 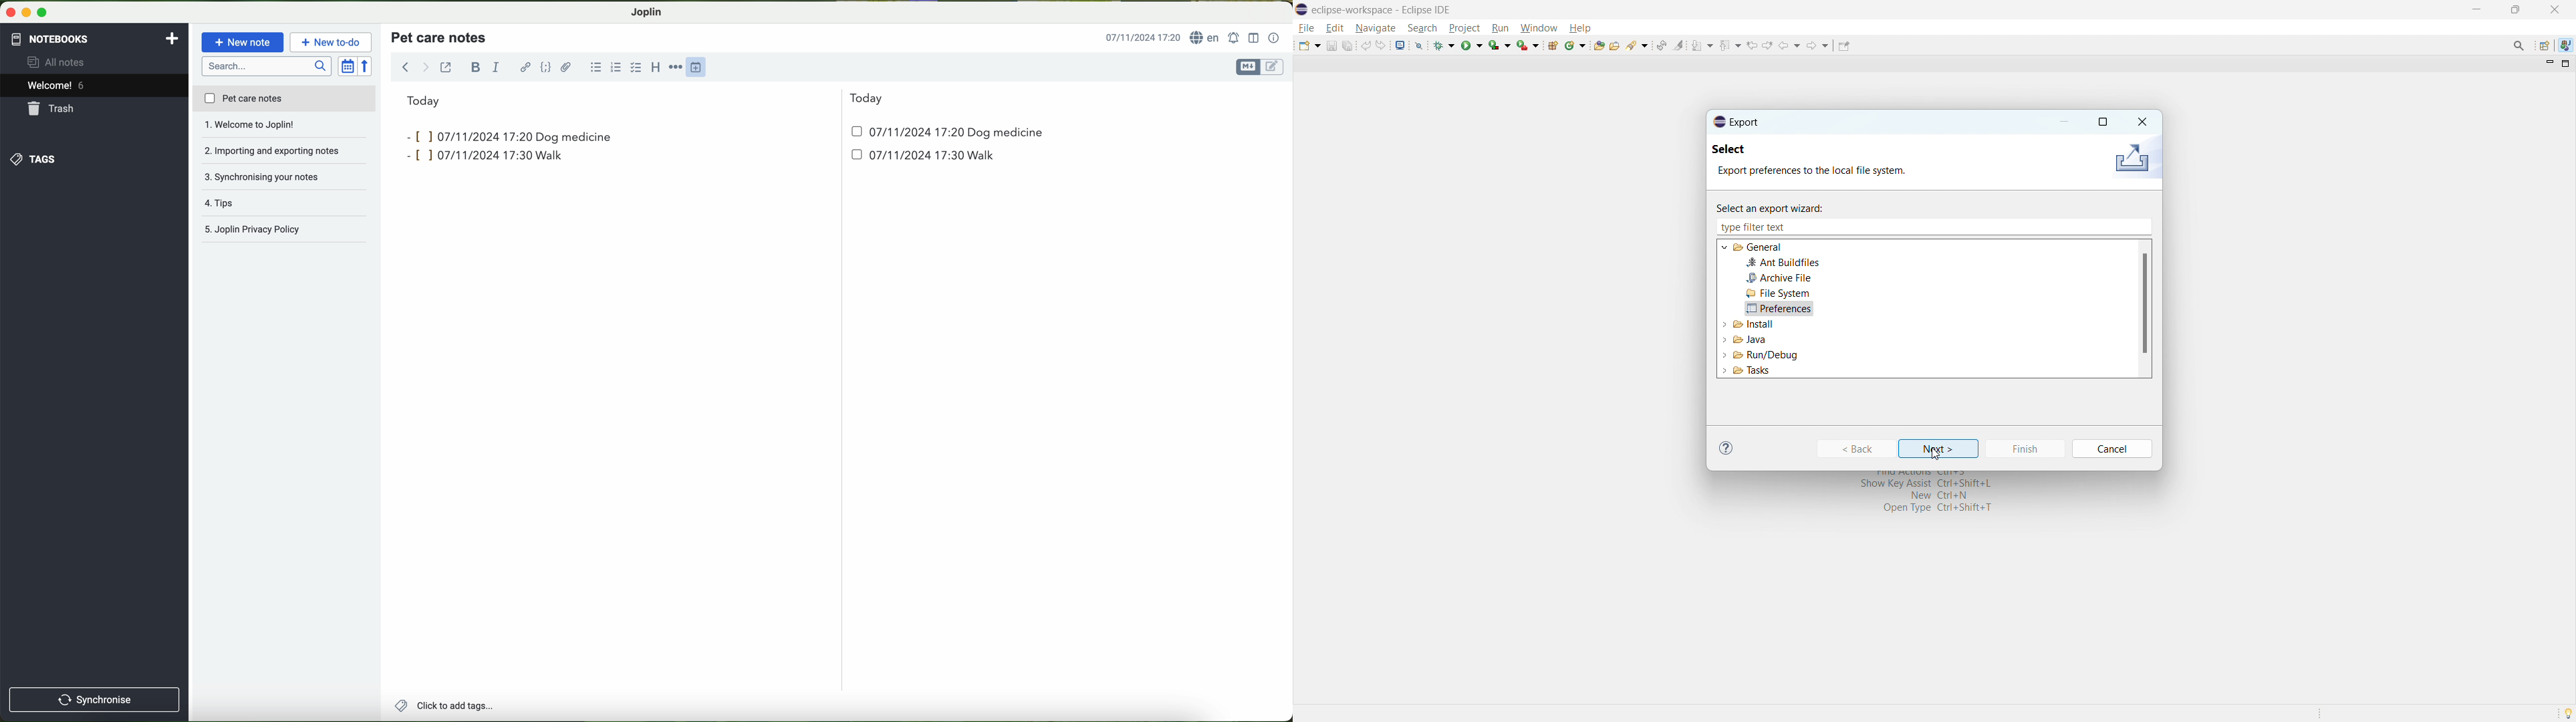 I want to click on hyperlink, so click(x=526, y=68).